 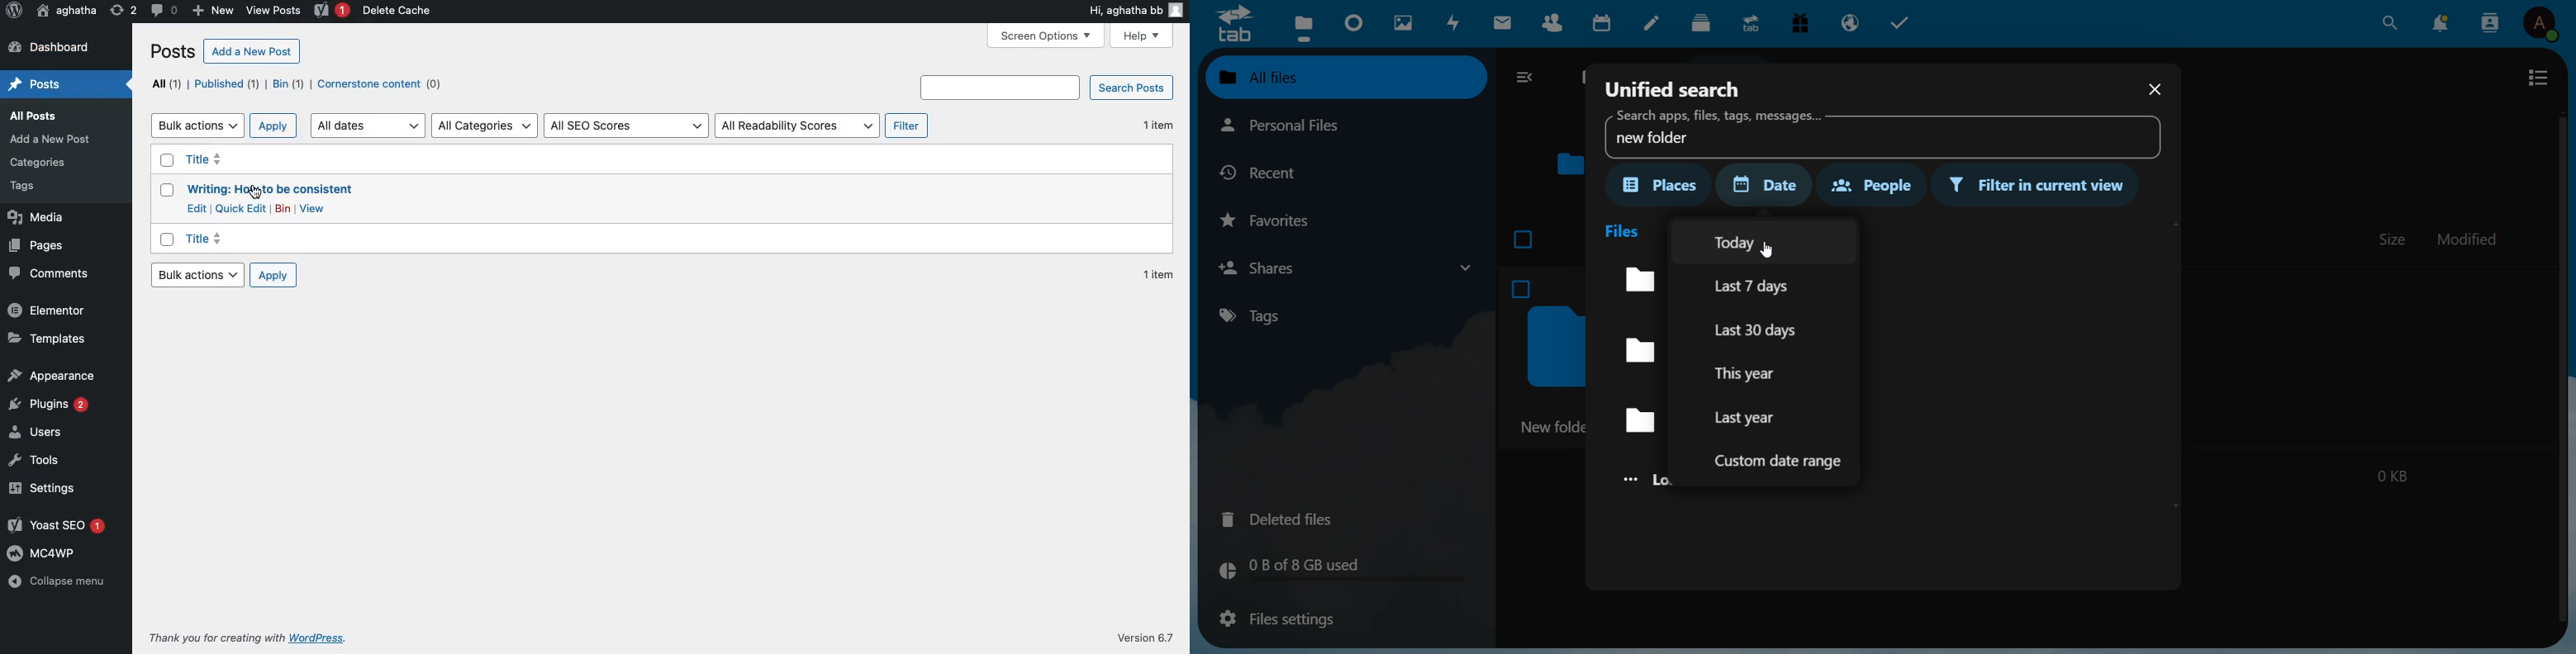 I want to click on Wordpress logo, so click(x=12, y=10).